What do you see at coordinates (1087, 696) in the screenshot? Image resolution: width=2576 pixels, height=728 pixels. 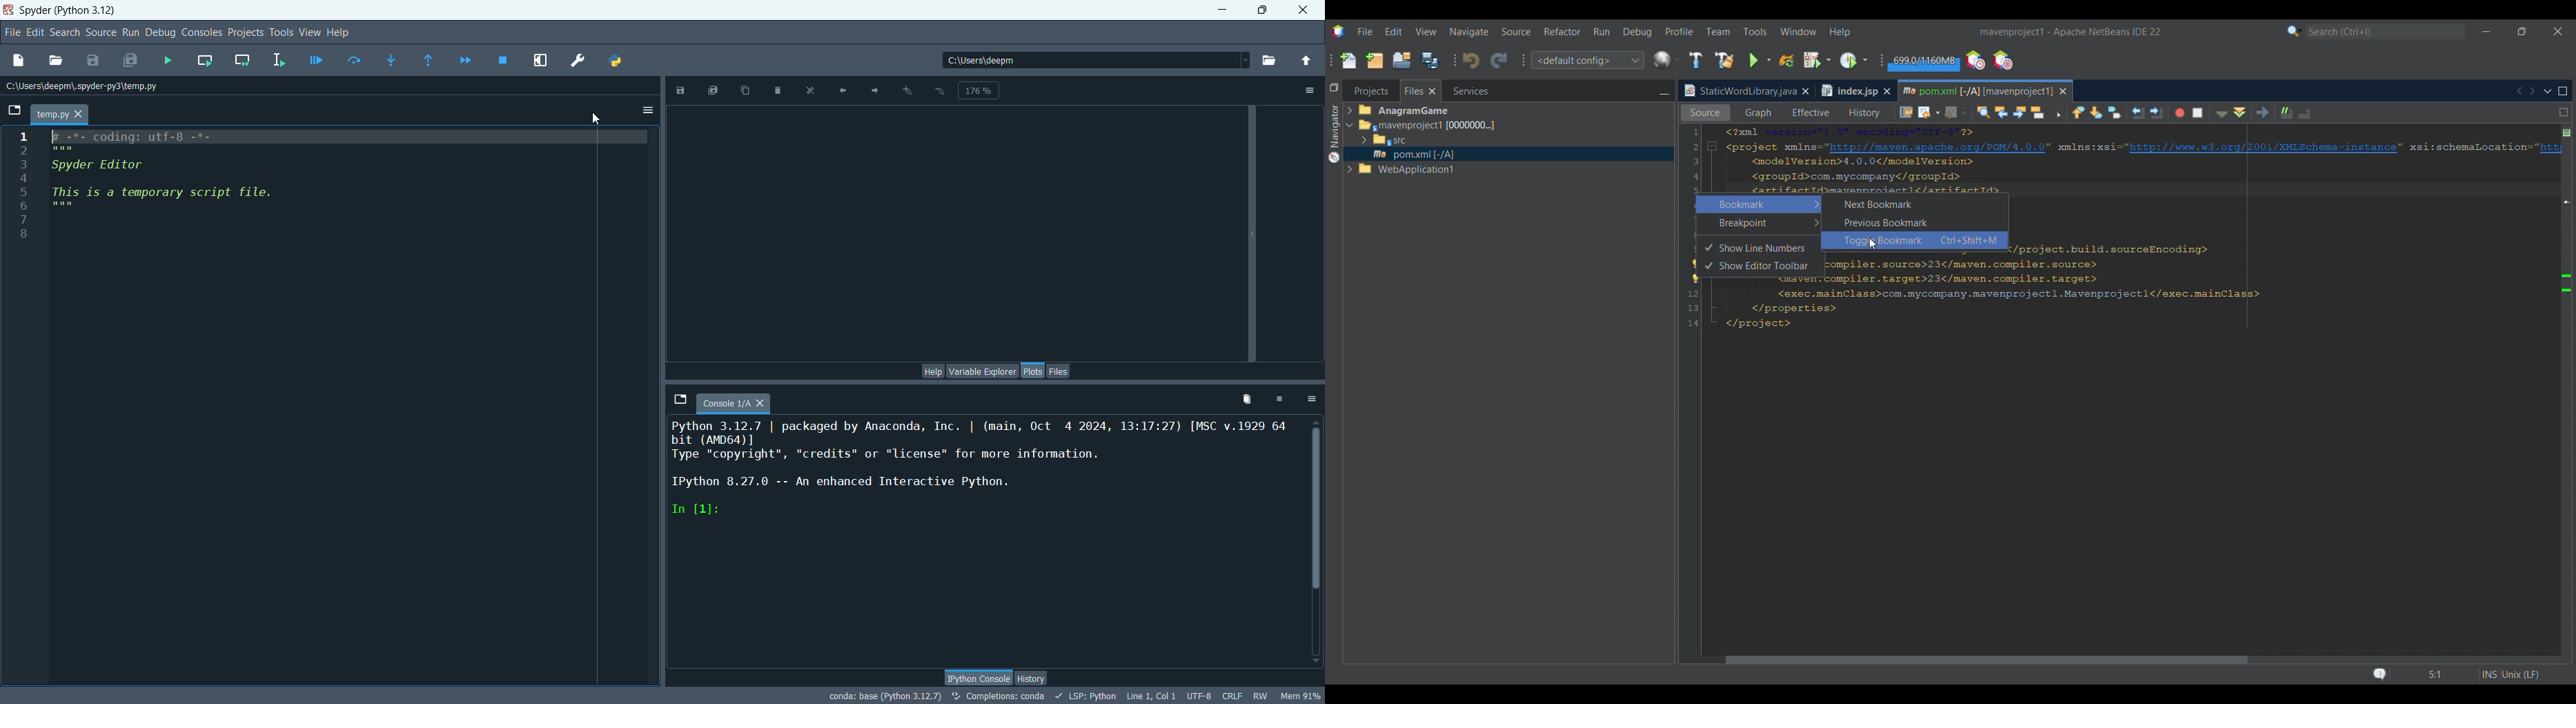 I see `LSP:Python` at bounding box center [1087, 696].